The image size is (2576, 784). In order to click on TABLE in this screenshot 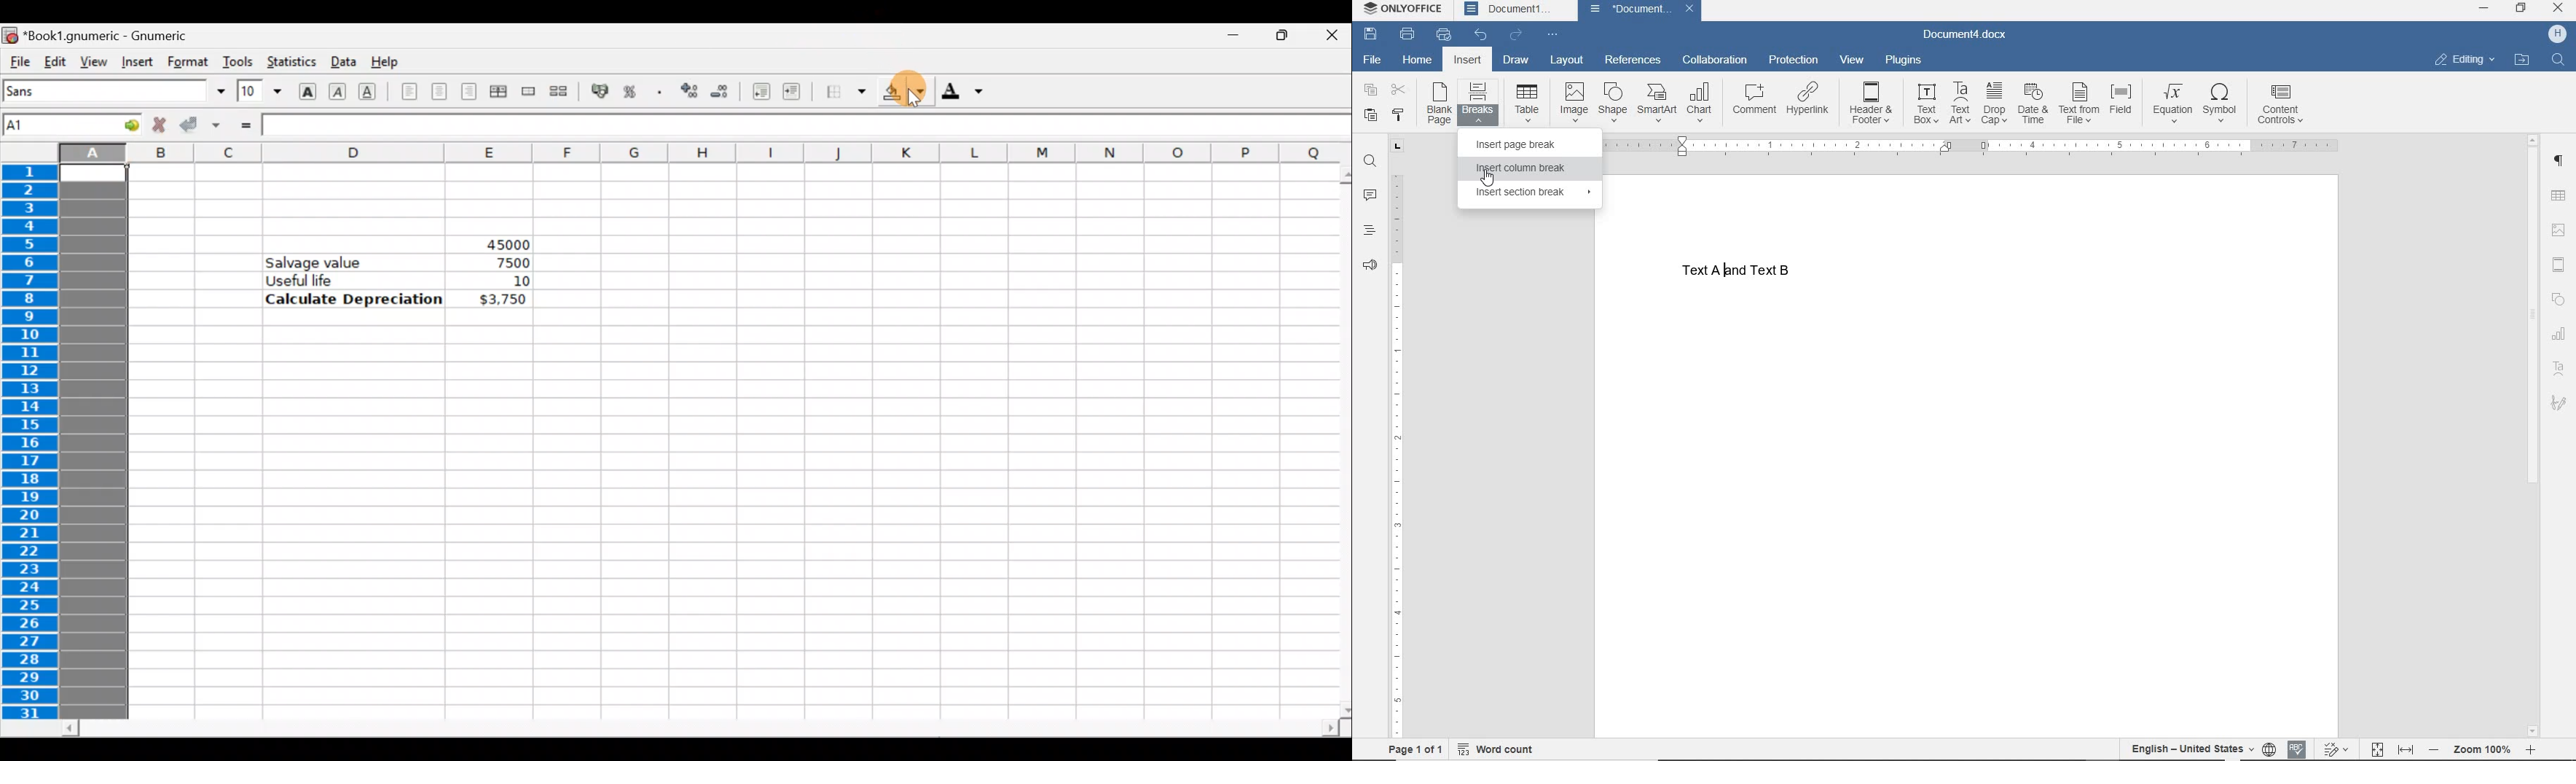, I will do `click(2559, 196)`.